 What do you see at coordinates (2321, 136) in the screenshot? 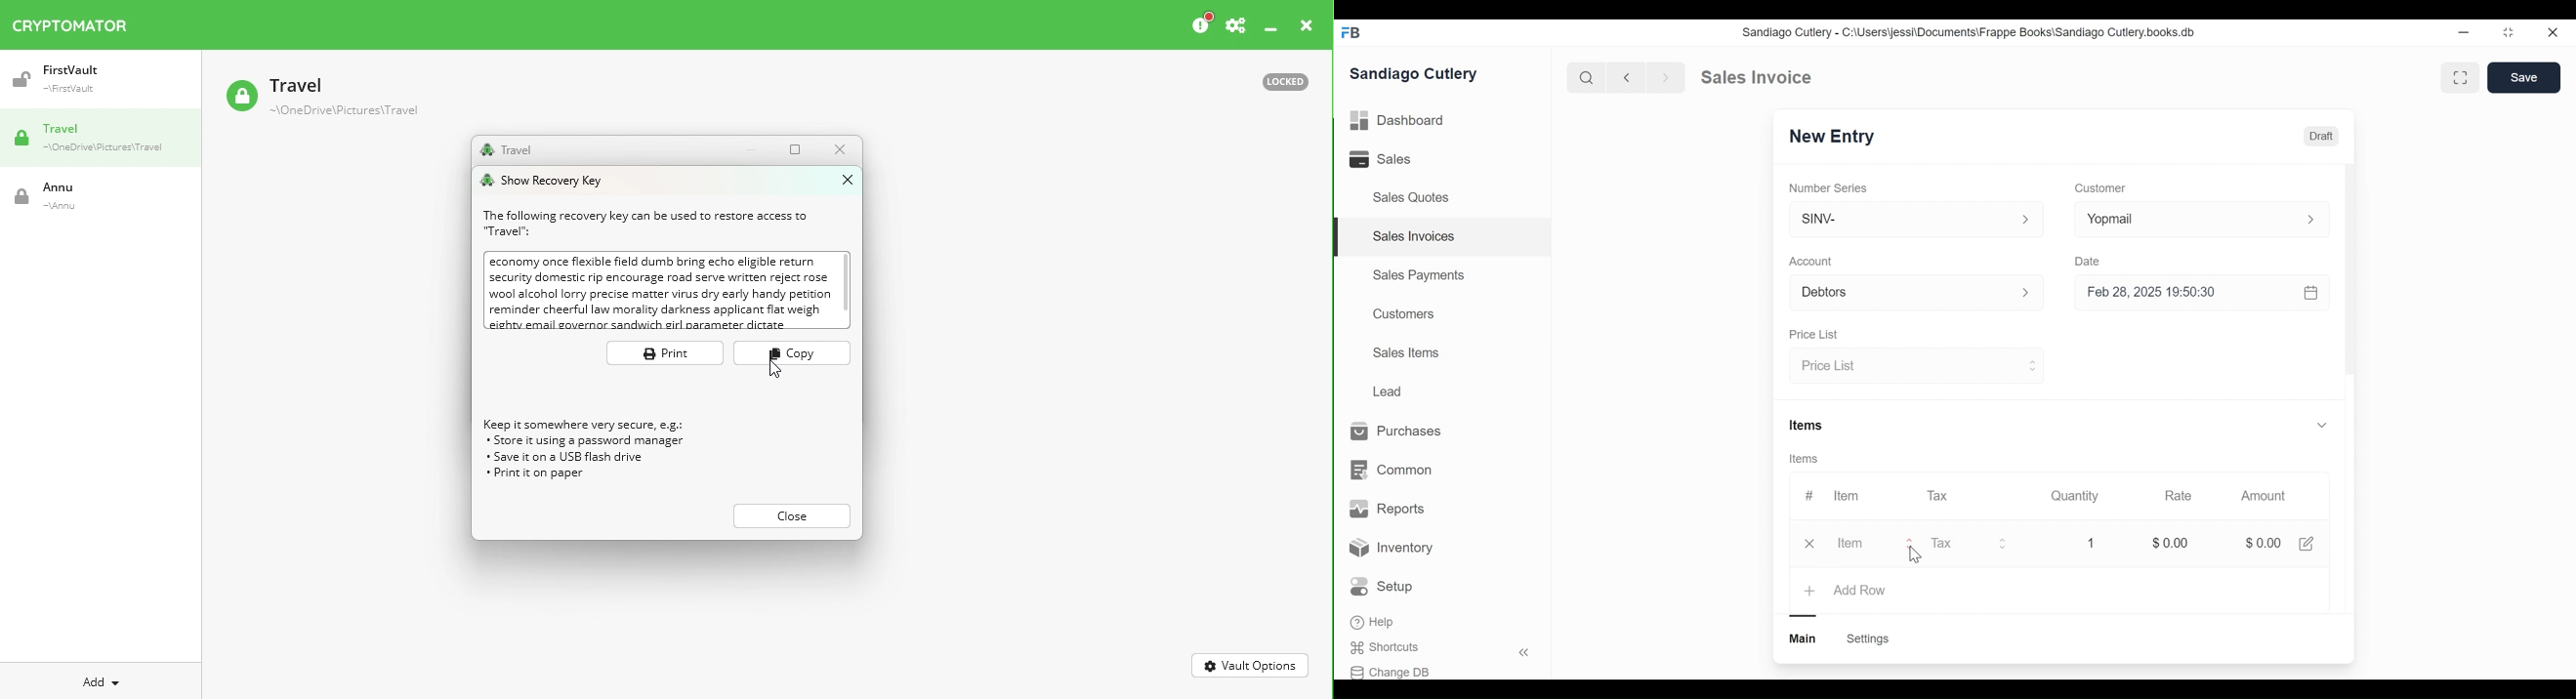
I see `Draft` at bounding box center [2321, 136].